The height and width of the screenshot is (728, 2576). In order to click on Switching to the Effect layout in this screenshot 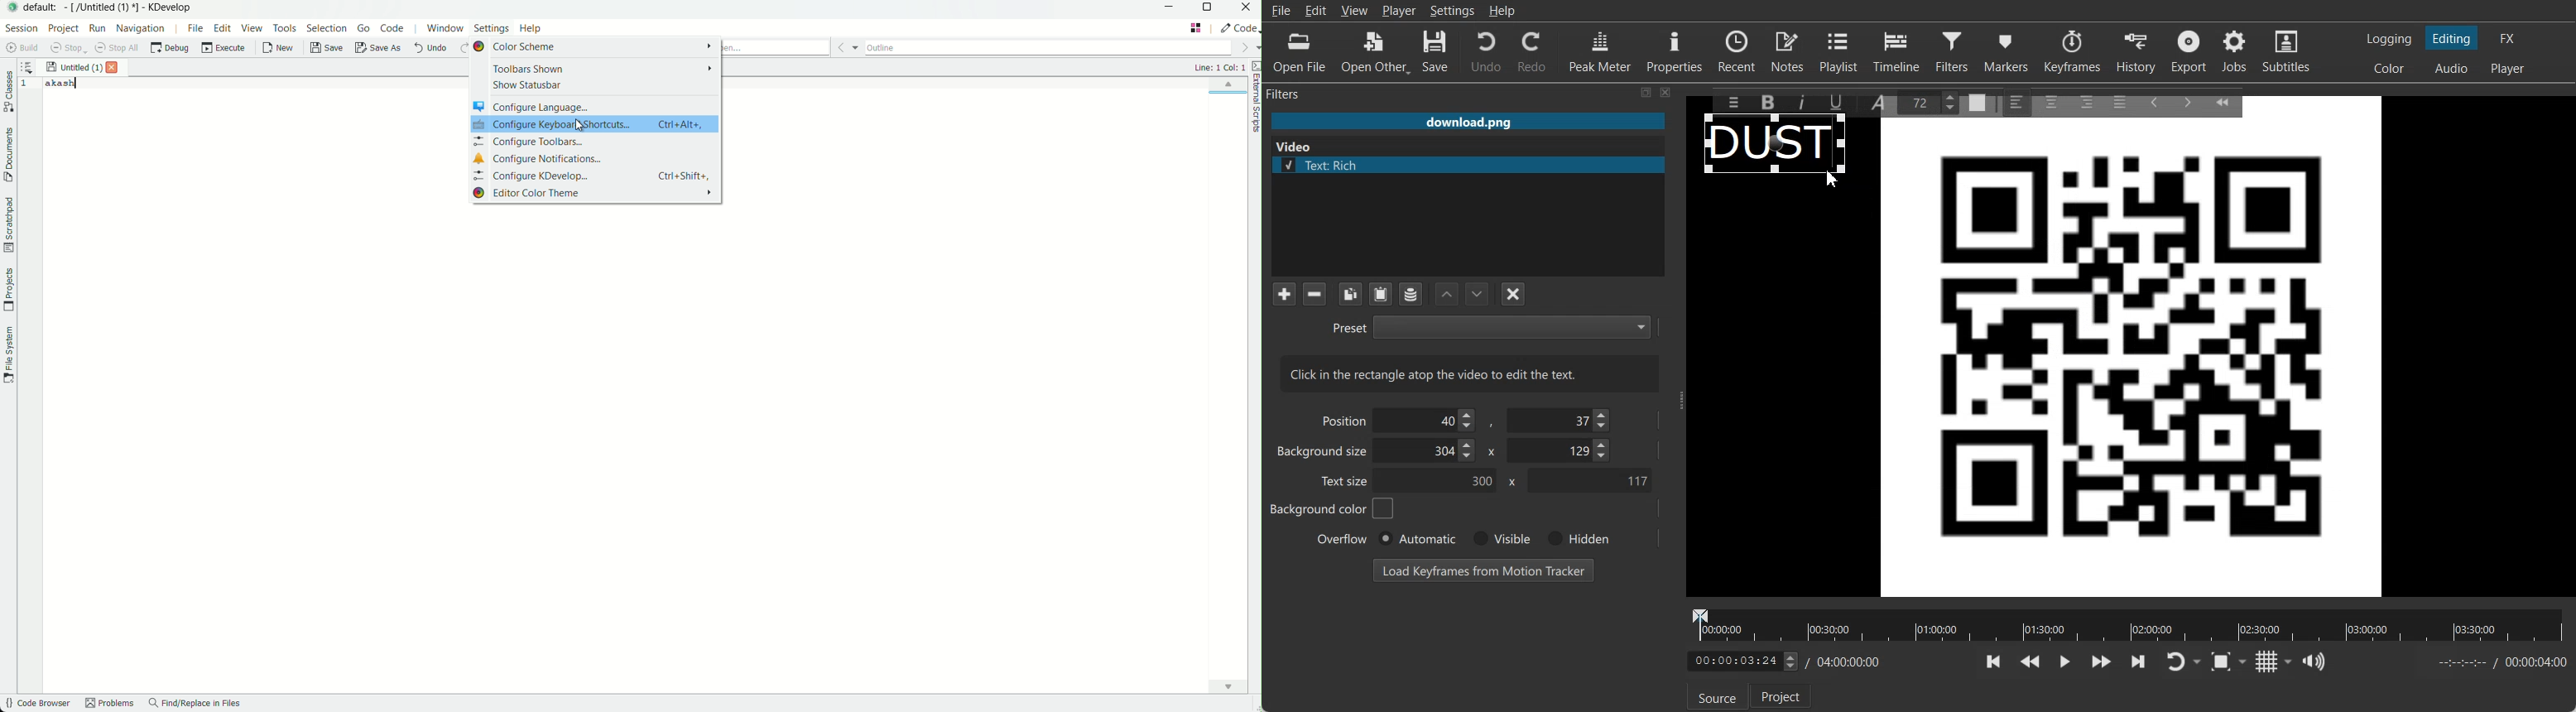, I will do `click(2508, 38)`.